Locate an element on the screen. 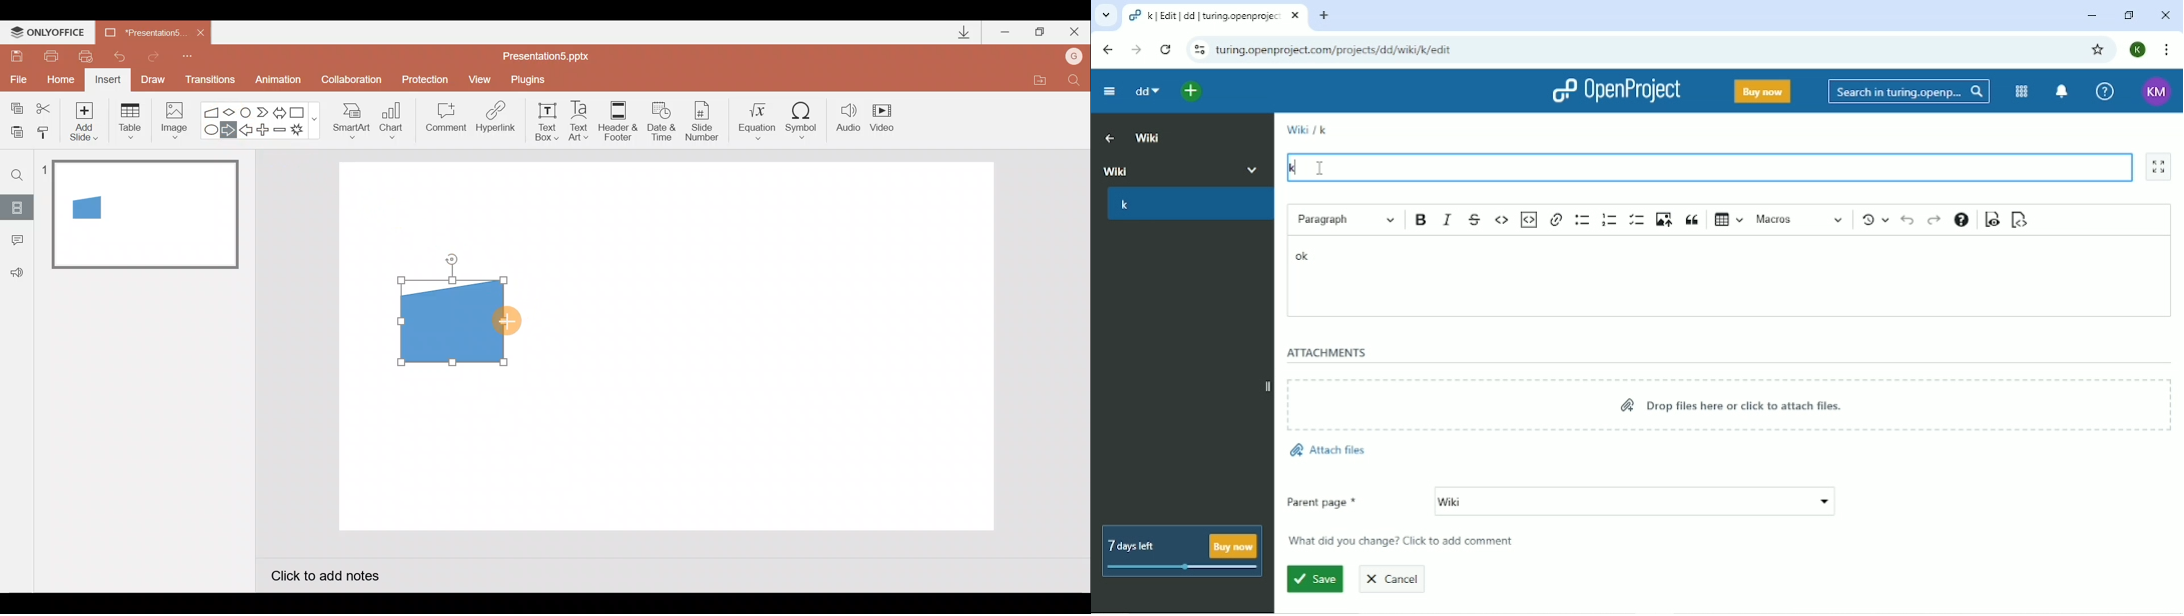 This screenshot has height=616, width=2184. Close is located at coordinates (1075, 34).